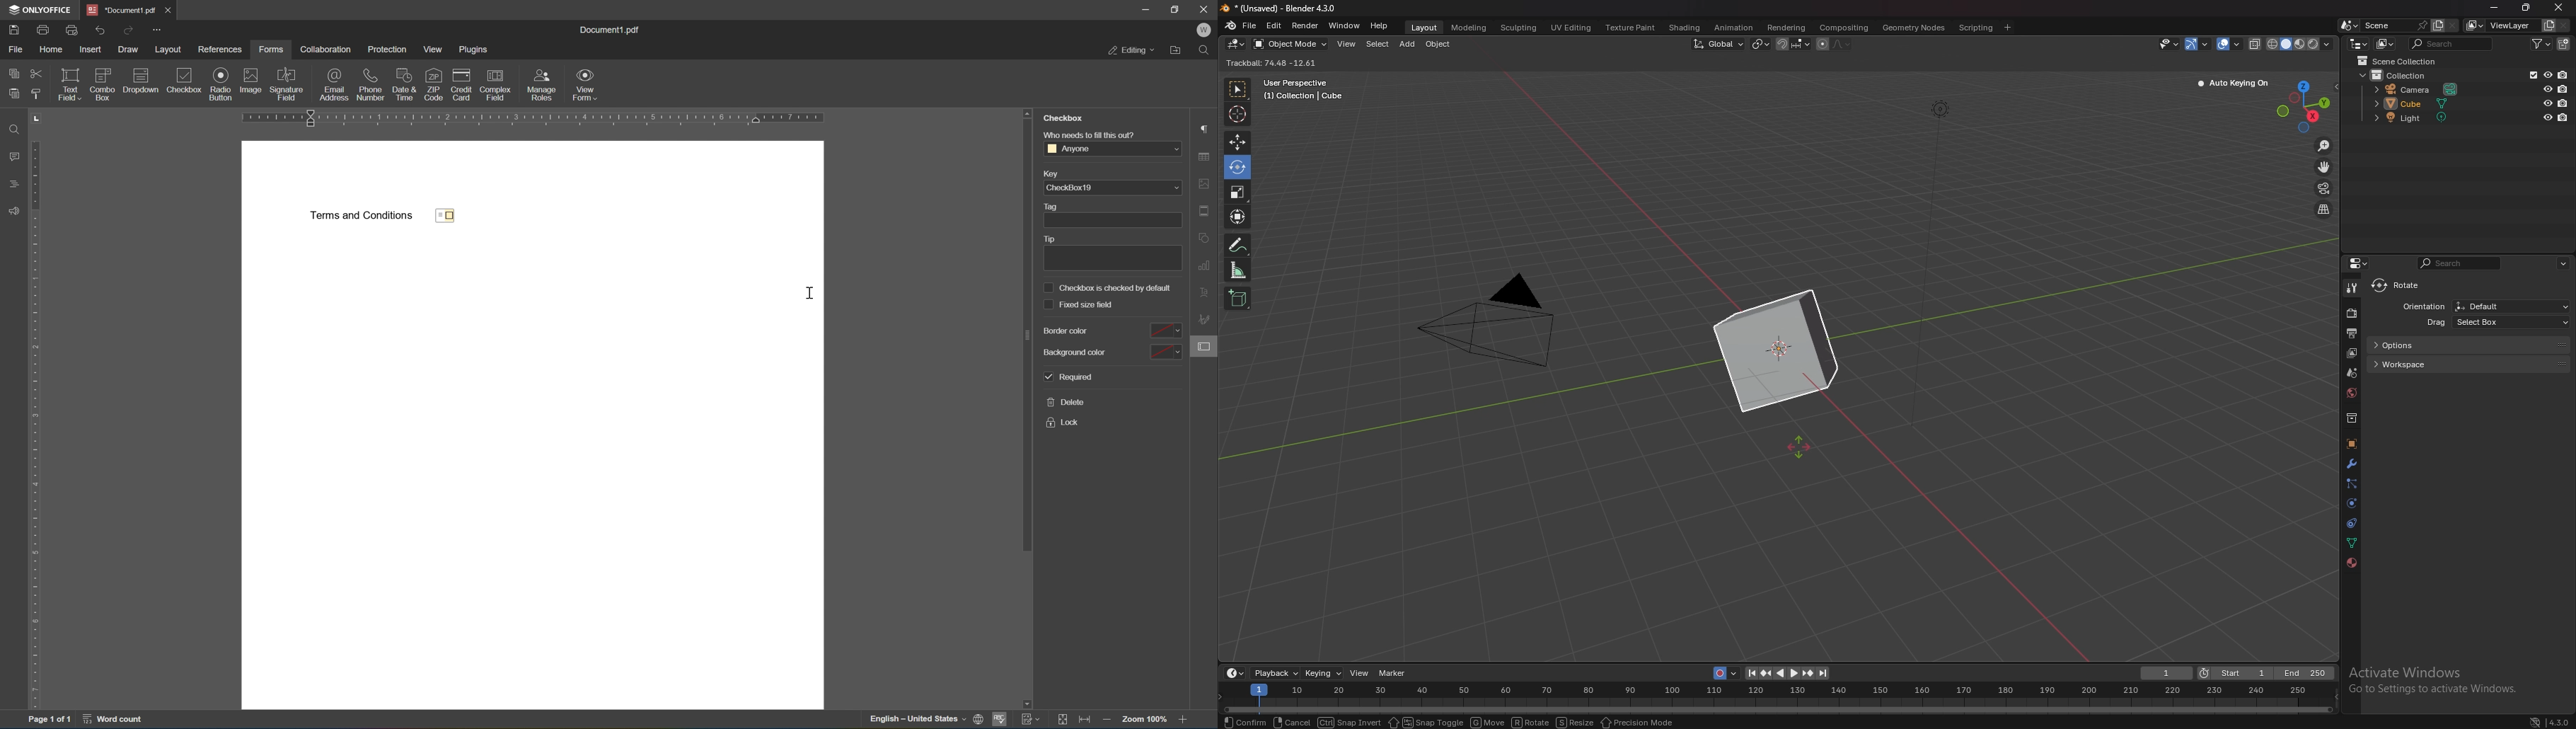  What do you see at coordinates (15, 213) in the screenshot?
I see `feedback and support` at bounding box center [15, 213].